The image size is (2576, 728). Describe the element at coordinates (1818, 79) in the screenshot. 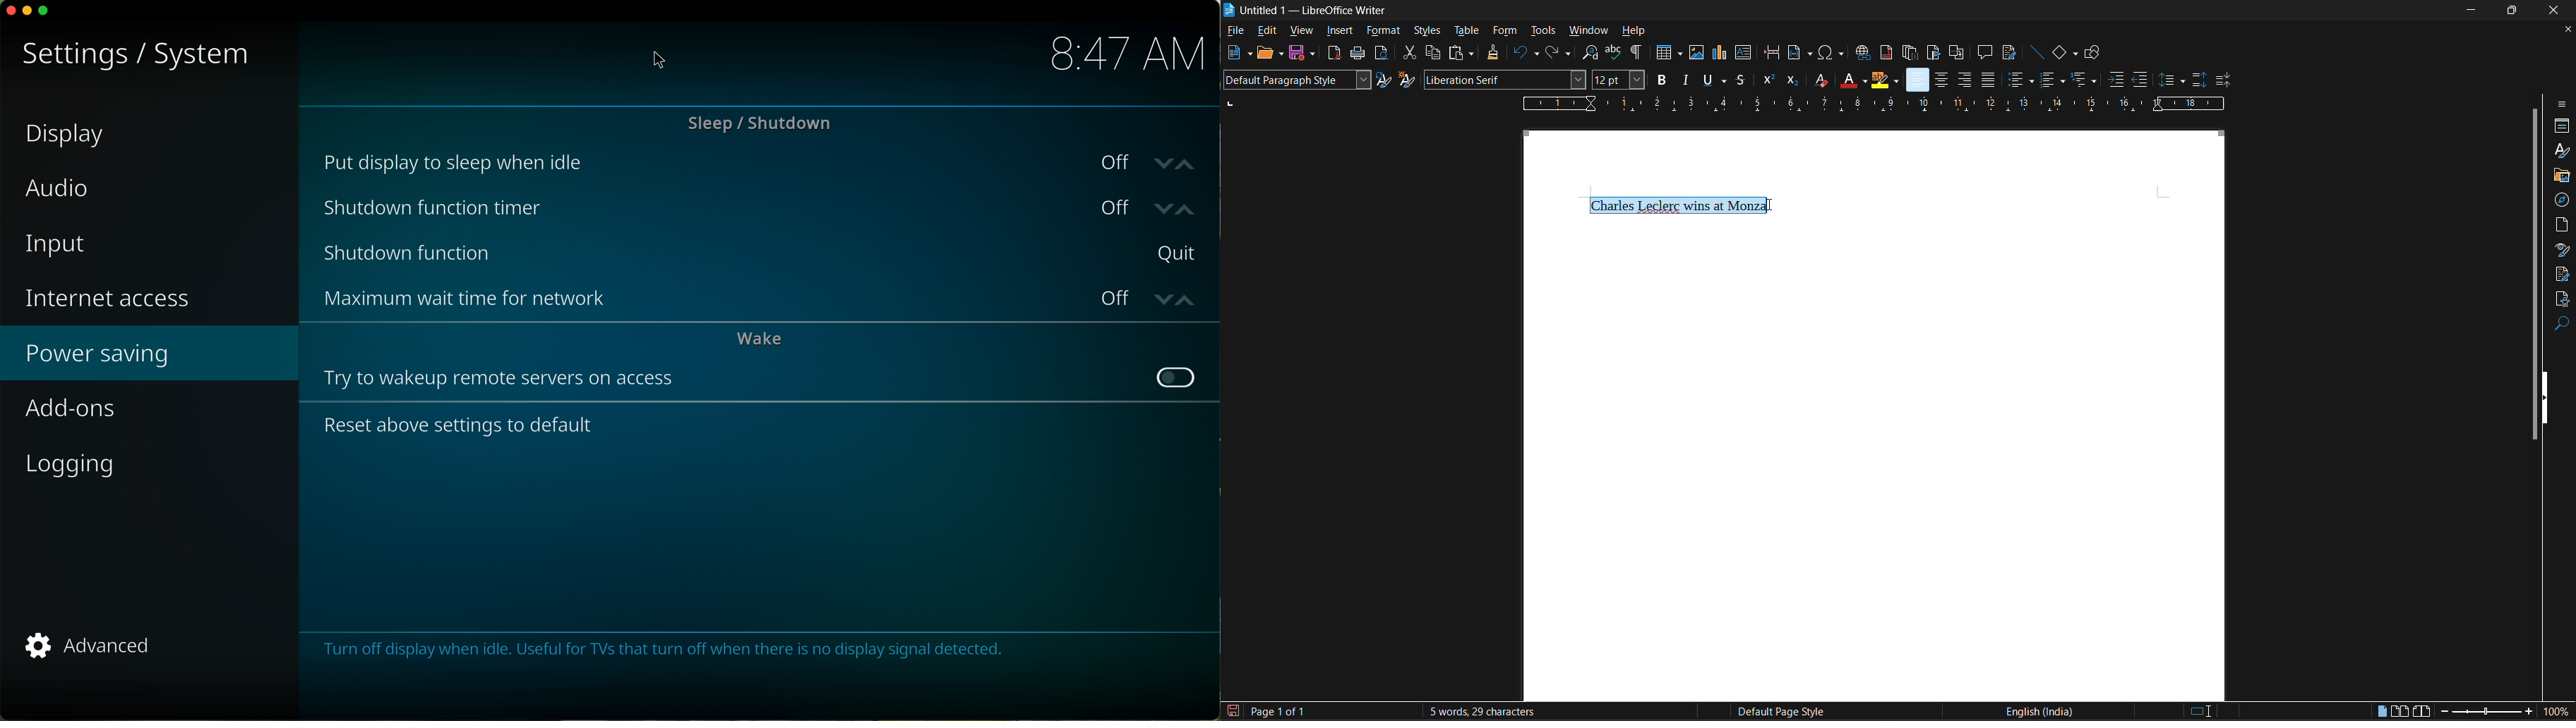

I see `clear direct formatting` at that location.